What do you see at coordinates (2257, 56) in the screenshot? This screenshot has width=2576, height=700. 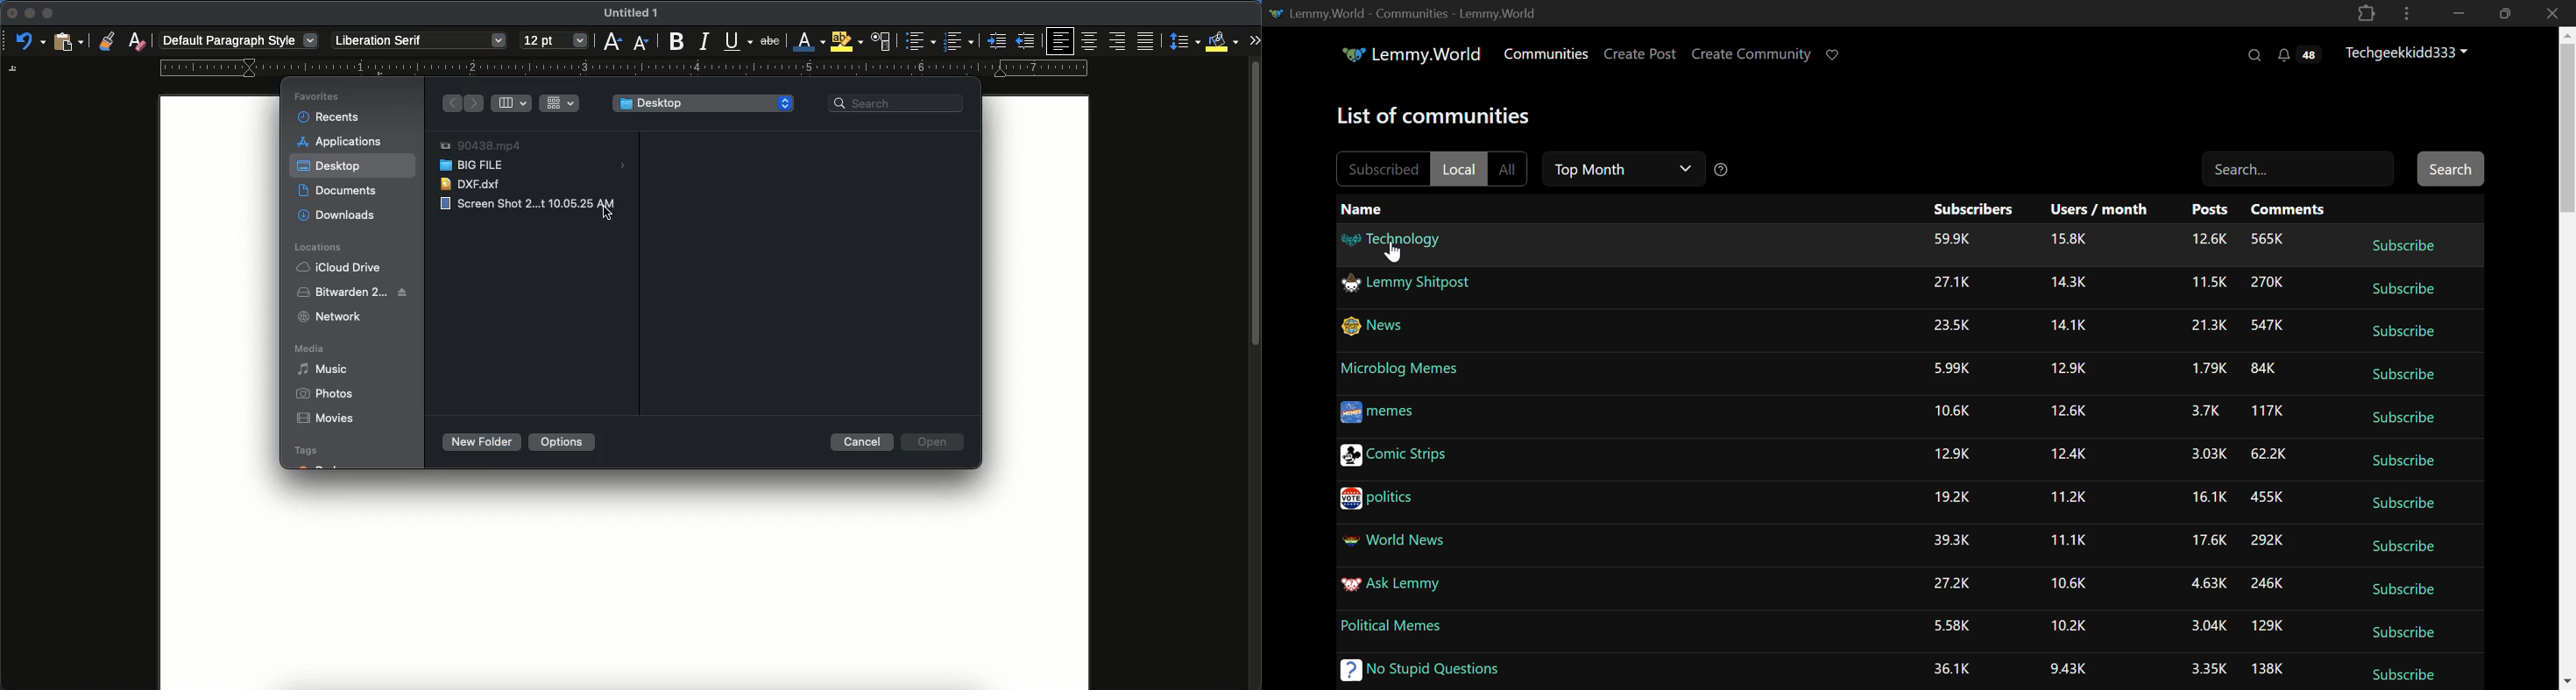 I see `Search` at bounding box center [2257, 56].